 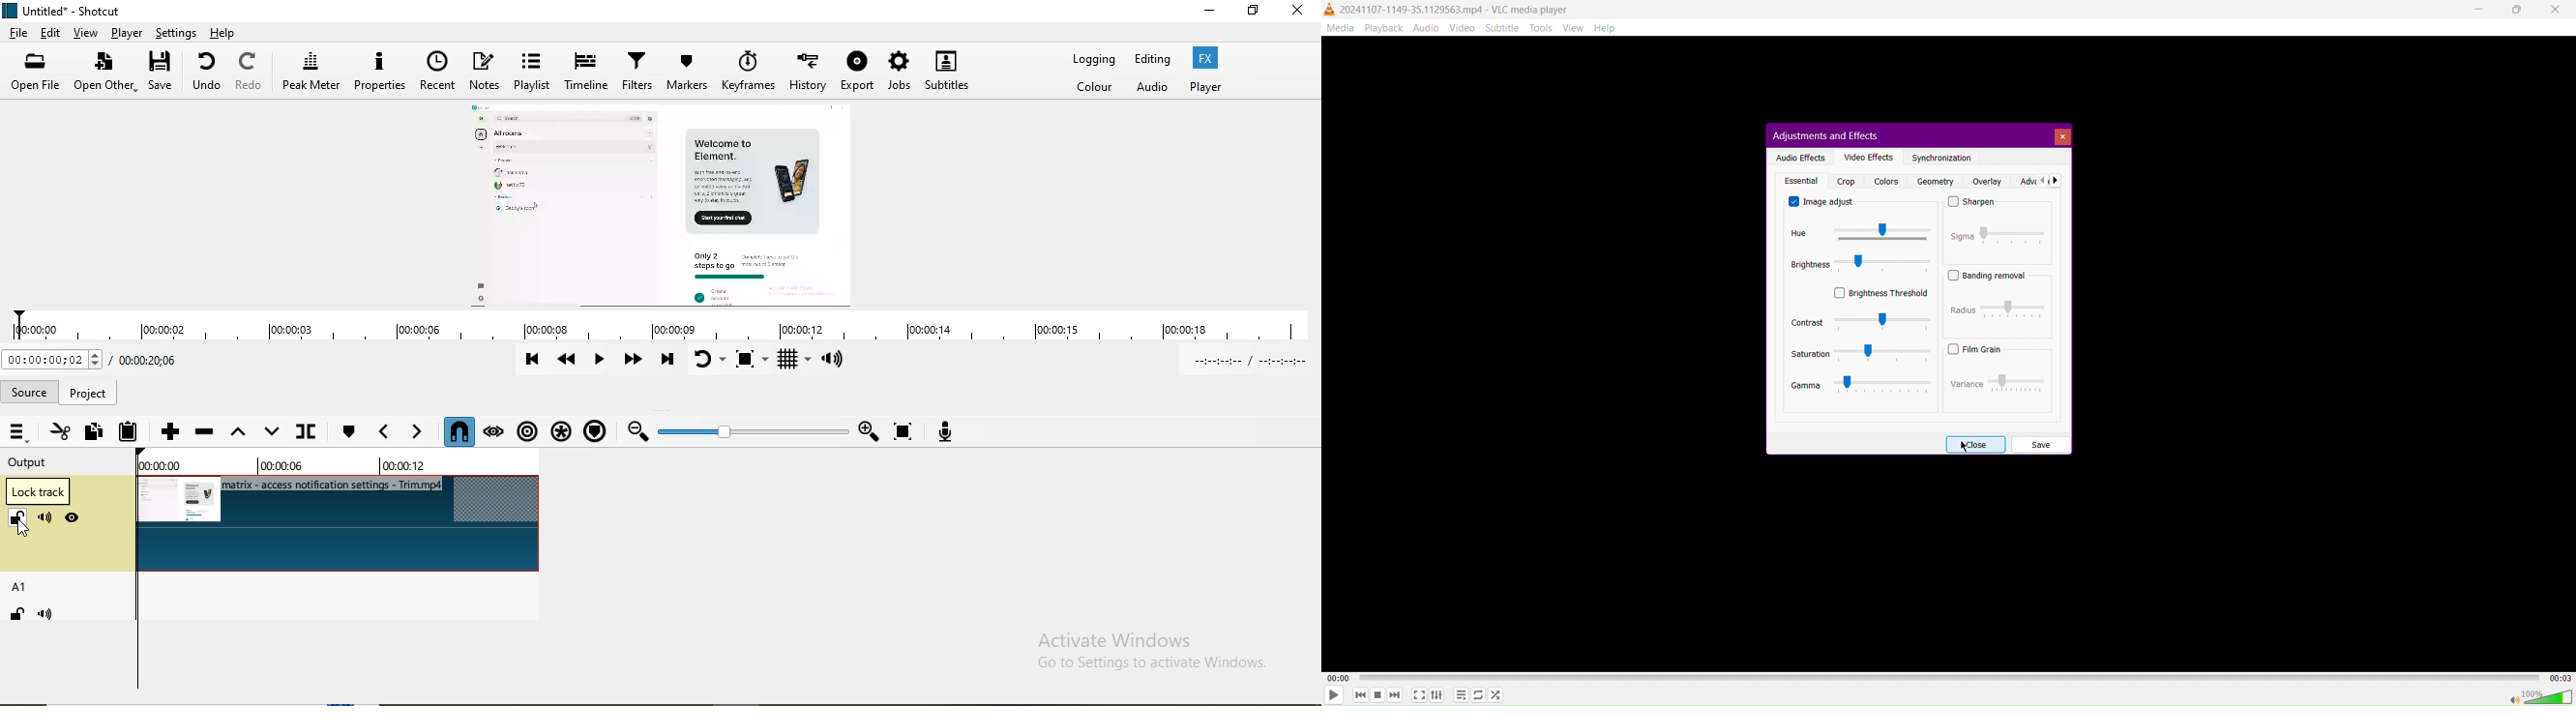 What do you see at coordinates (1975, 349) in the screenshot?
I see `Film Grain` at bounding box center [1975, 349].